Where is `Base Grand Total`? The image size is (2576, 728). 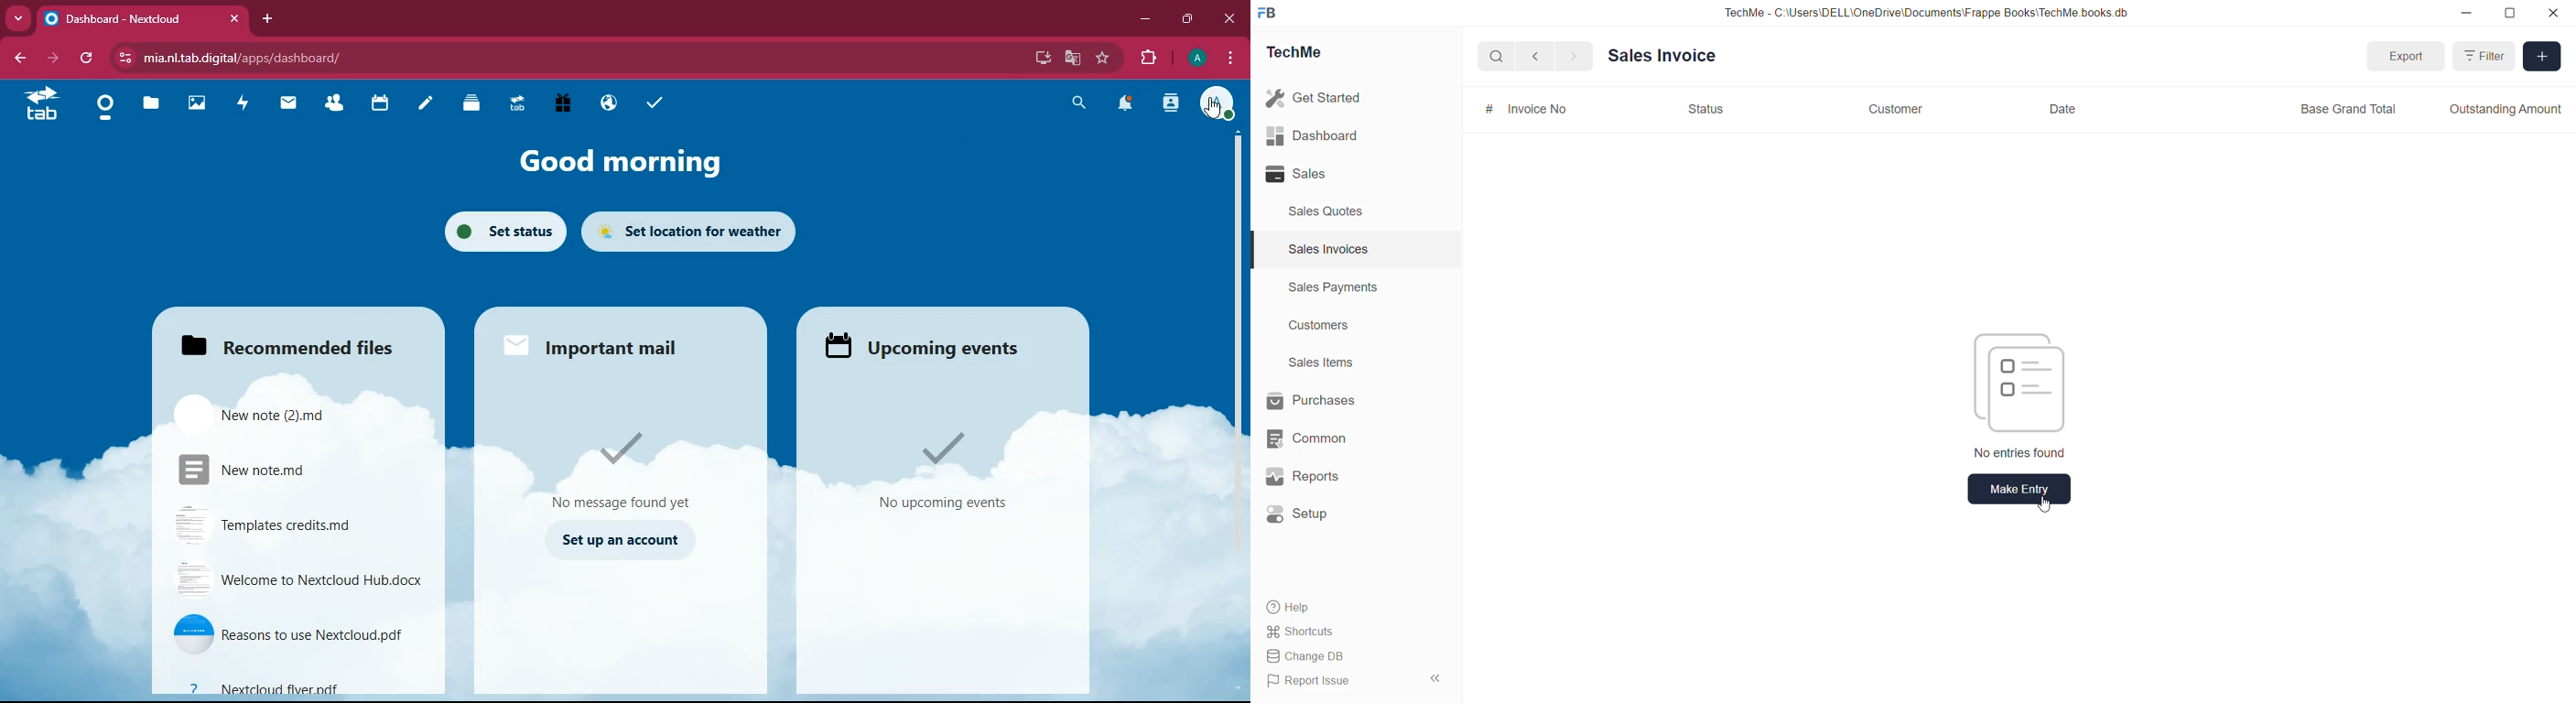
Base Grand Total is located at coordinates (2346, 108).